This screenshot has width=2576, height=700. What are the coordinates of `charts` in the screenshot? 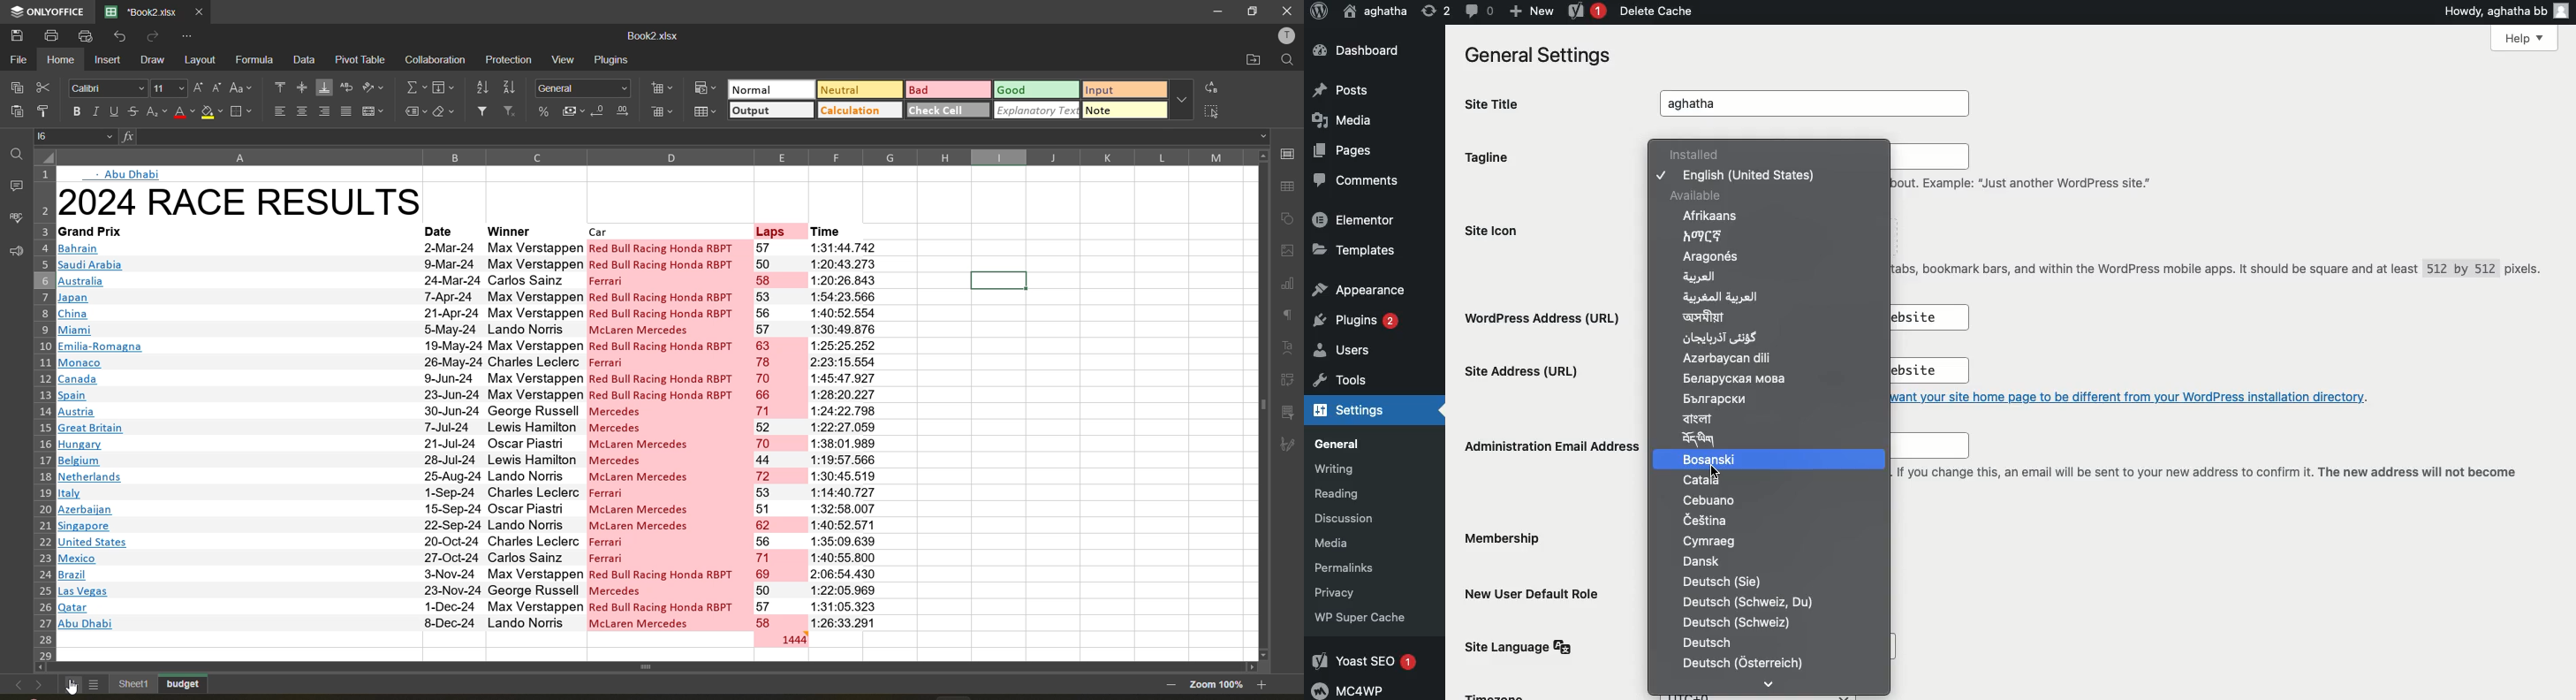 It's located at (1291, 285).